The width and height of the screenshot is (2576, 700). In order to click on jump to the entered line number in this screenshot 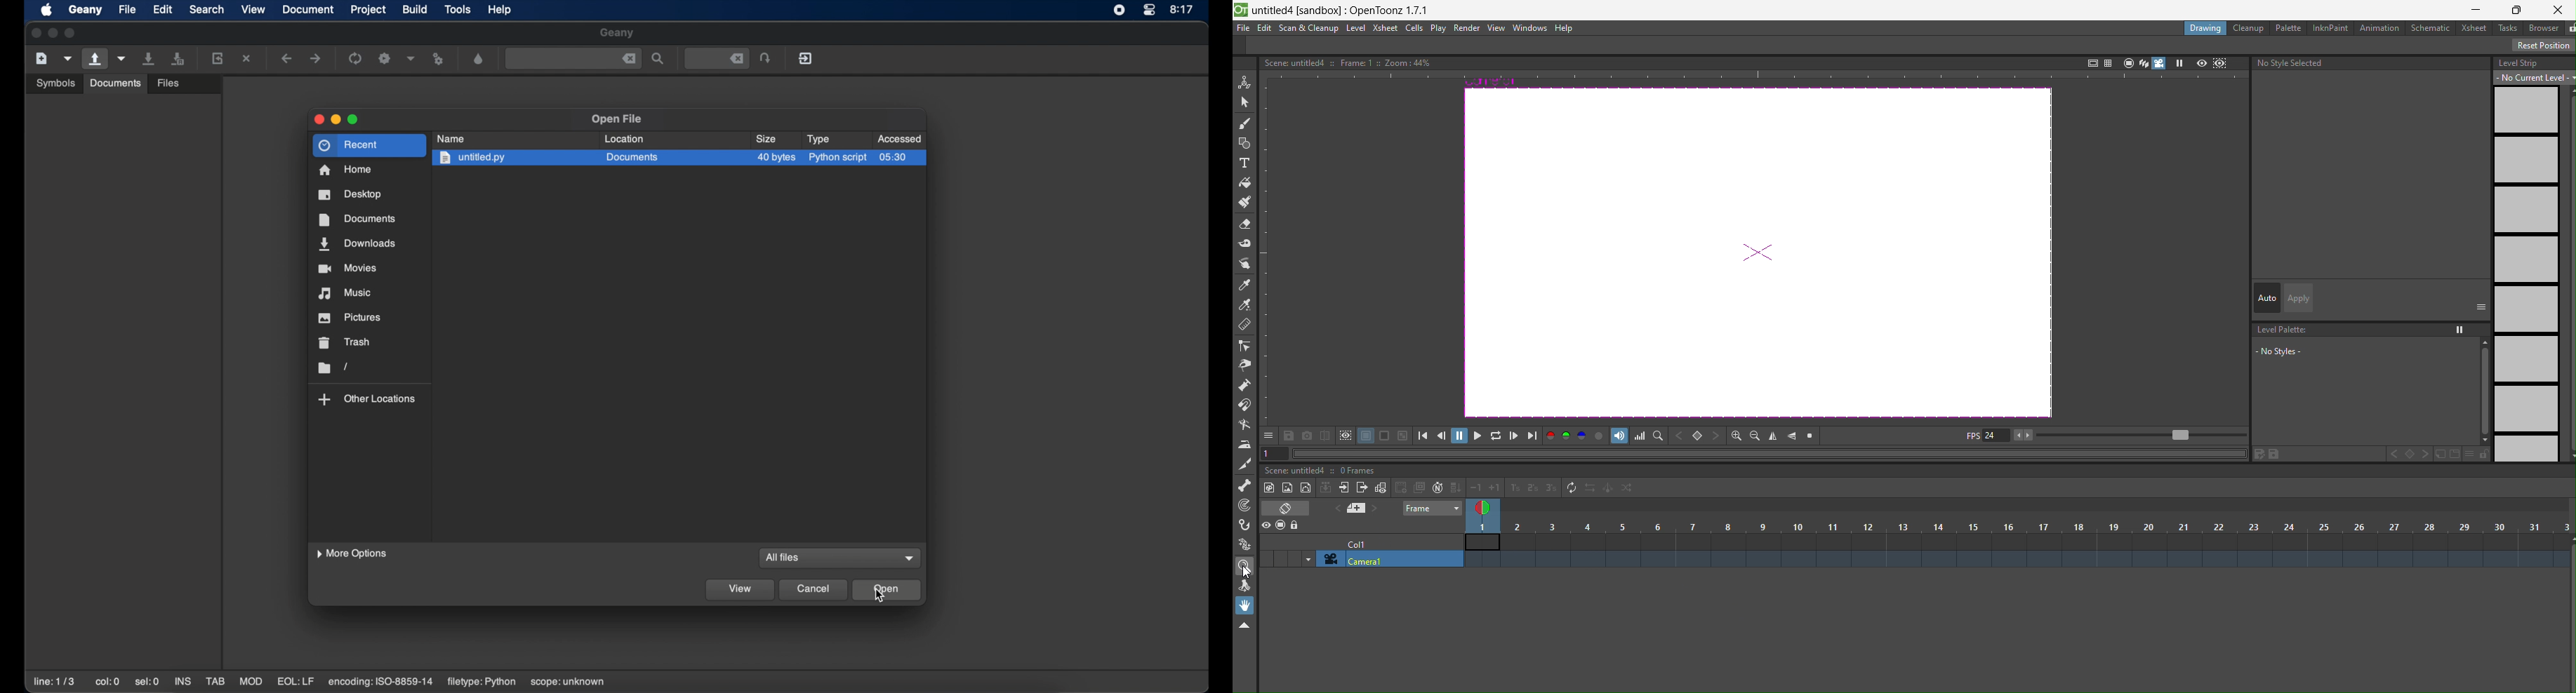, I will do `click(765, 58)`.